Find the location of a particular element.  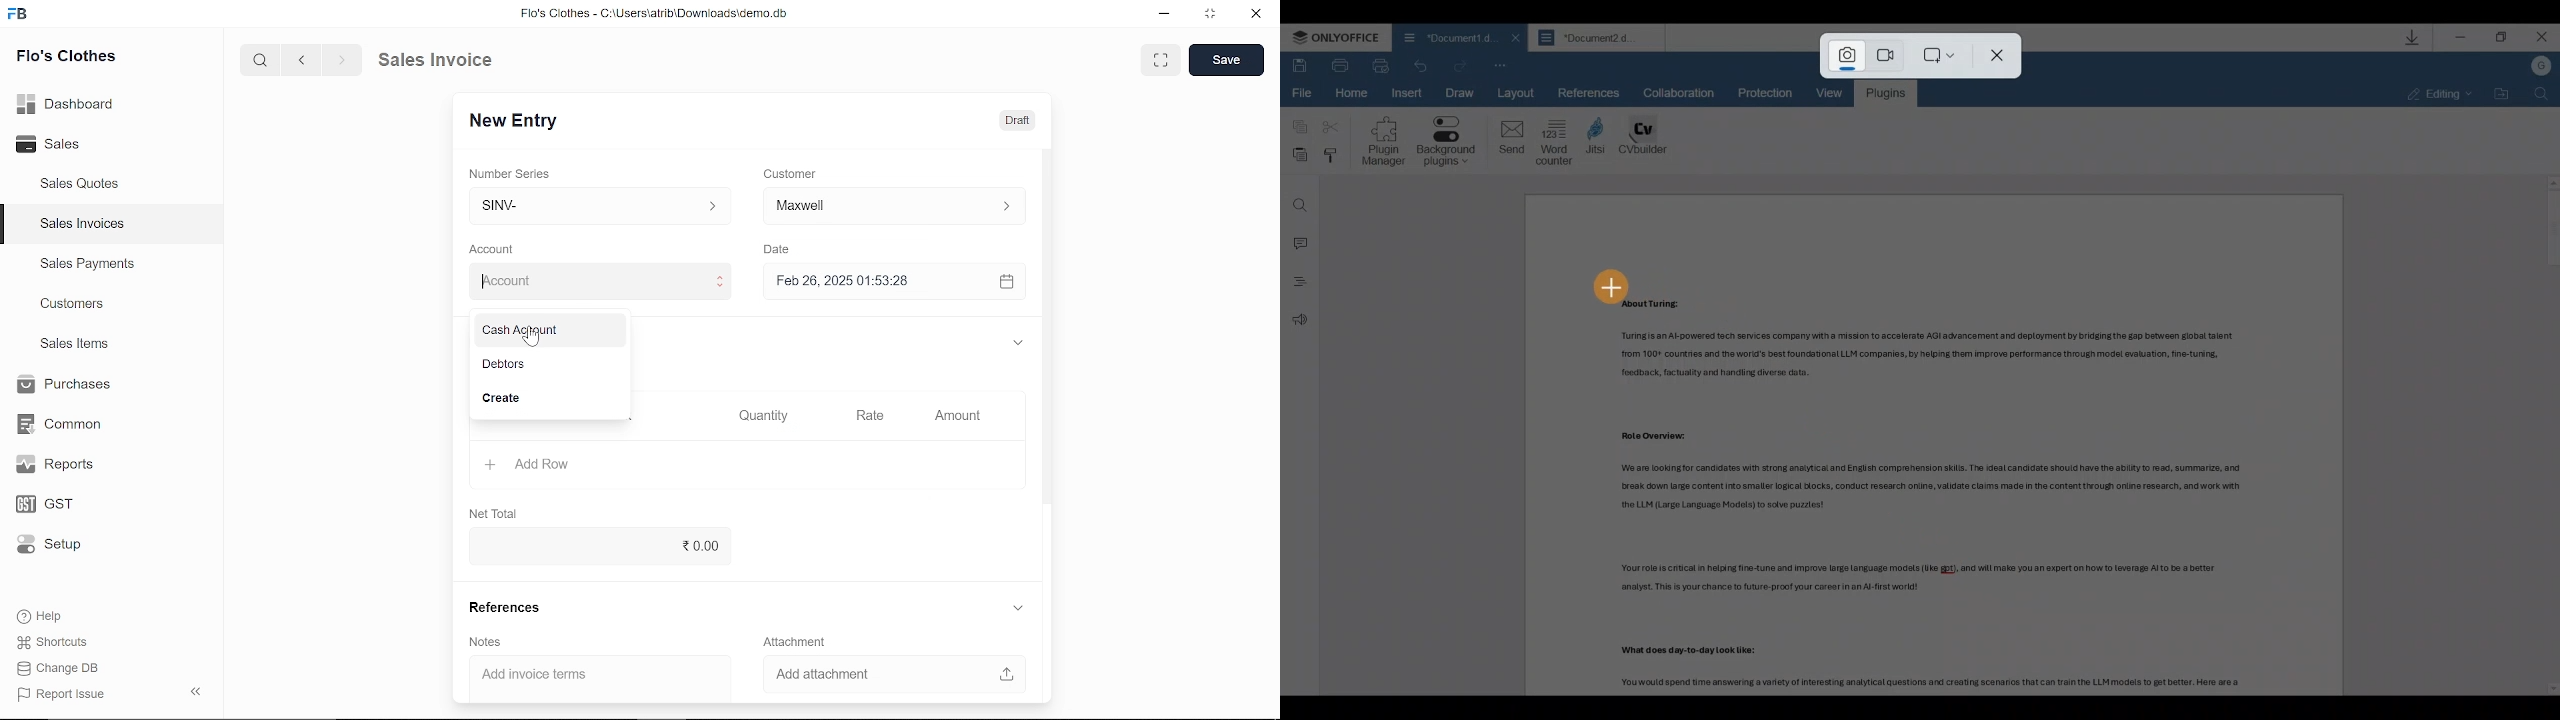

Downloads is located at coordinates (2409, 37).